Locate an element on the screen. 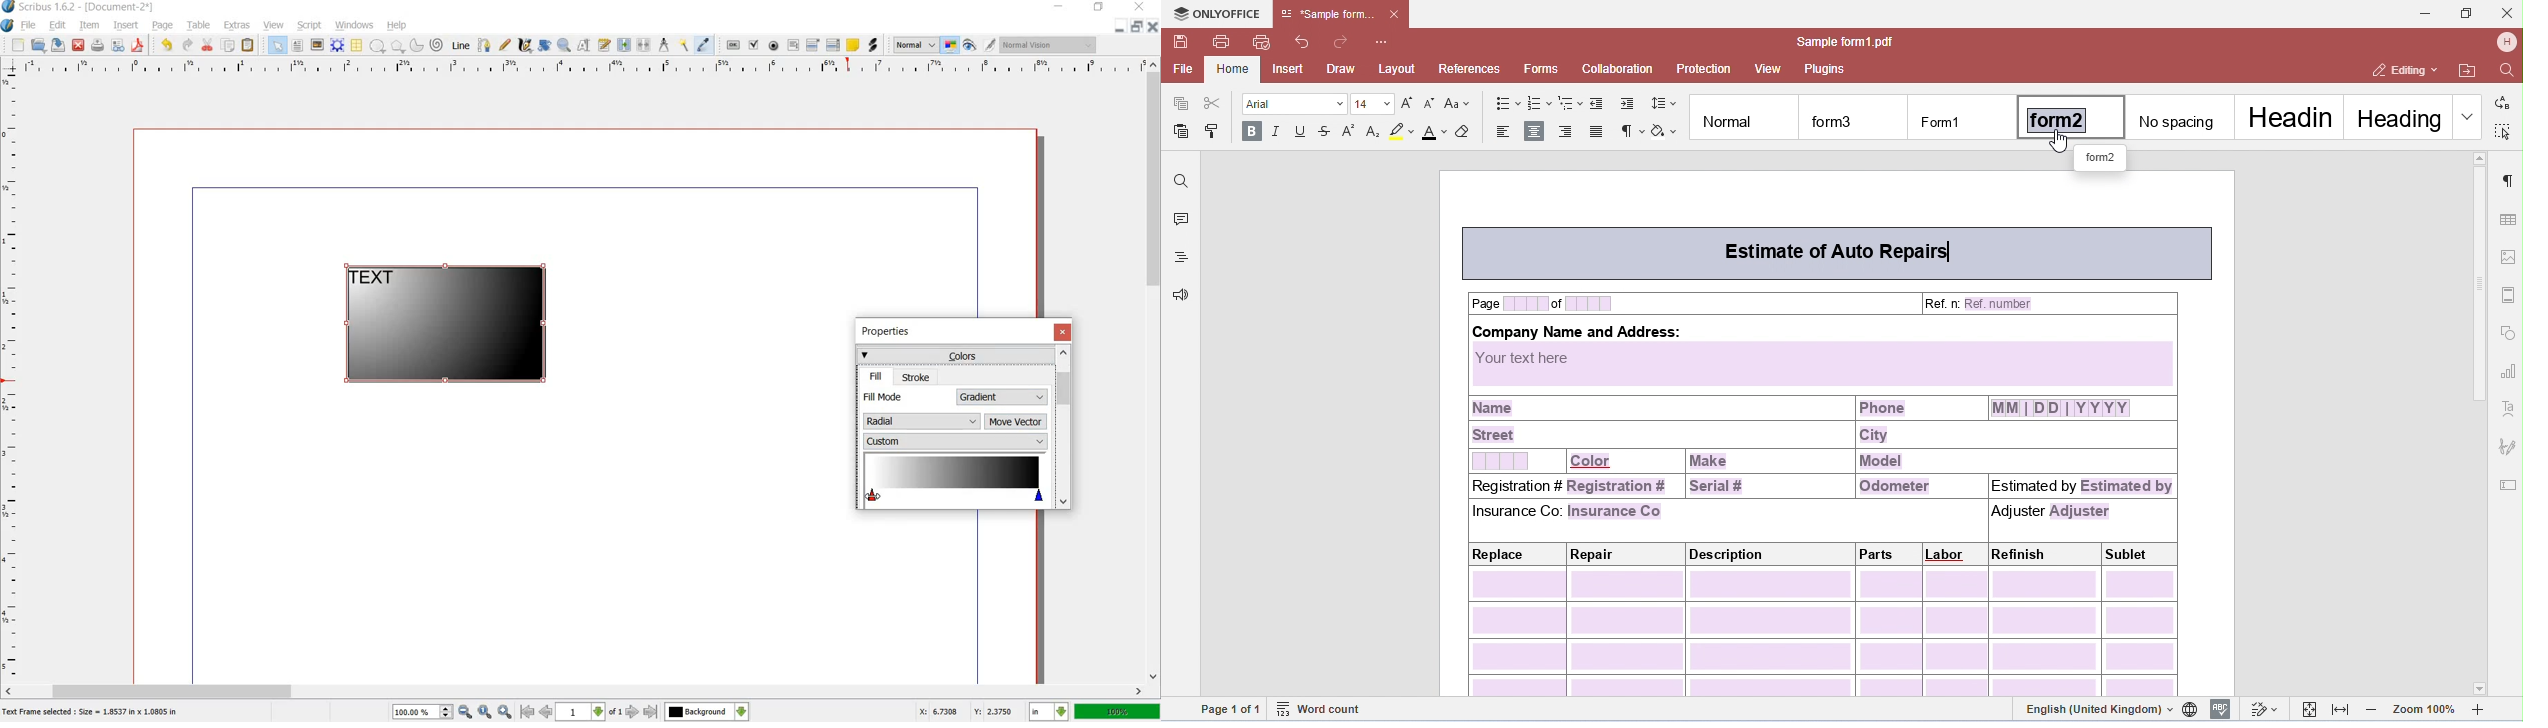  item is located at coordinates (89, 27).